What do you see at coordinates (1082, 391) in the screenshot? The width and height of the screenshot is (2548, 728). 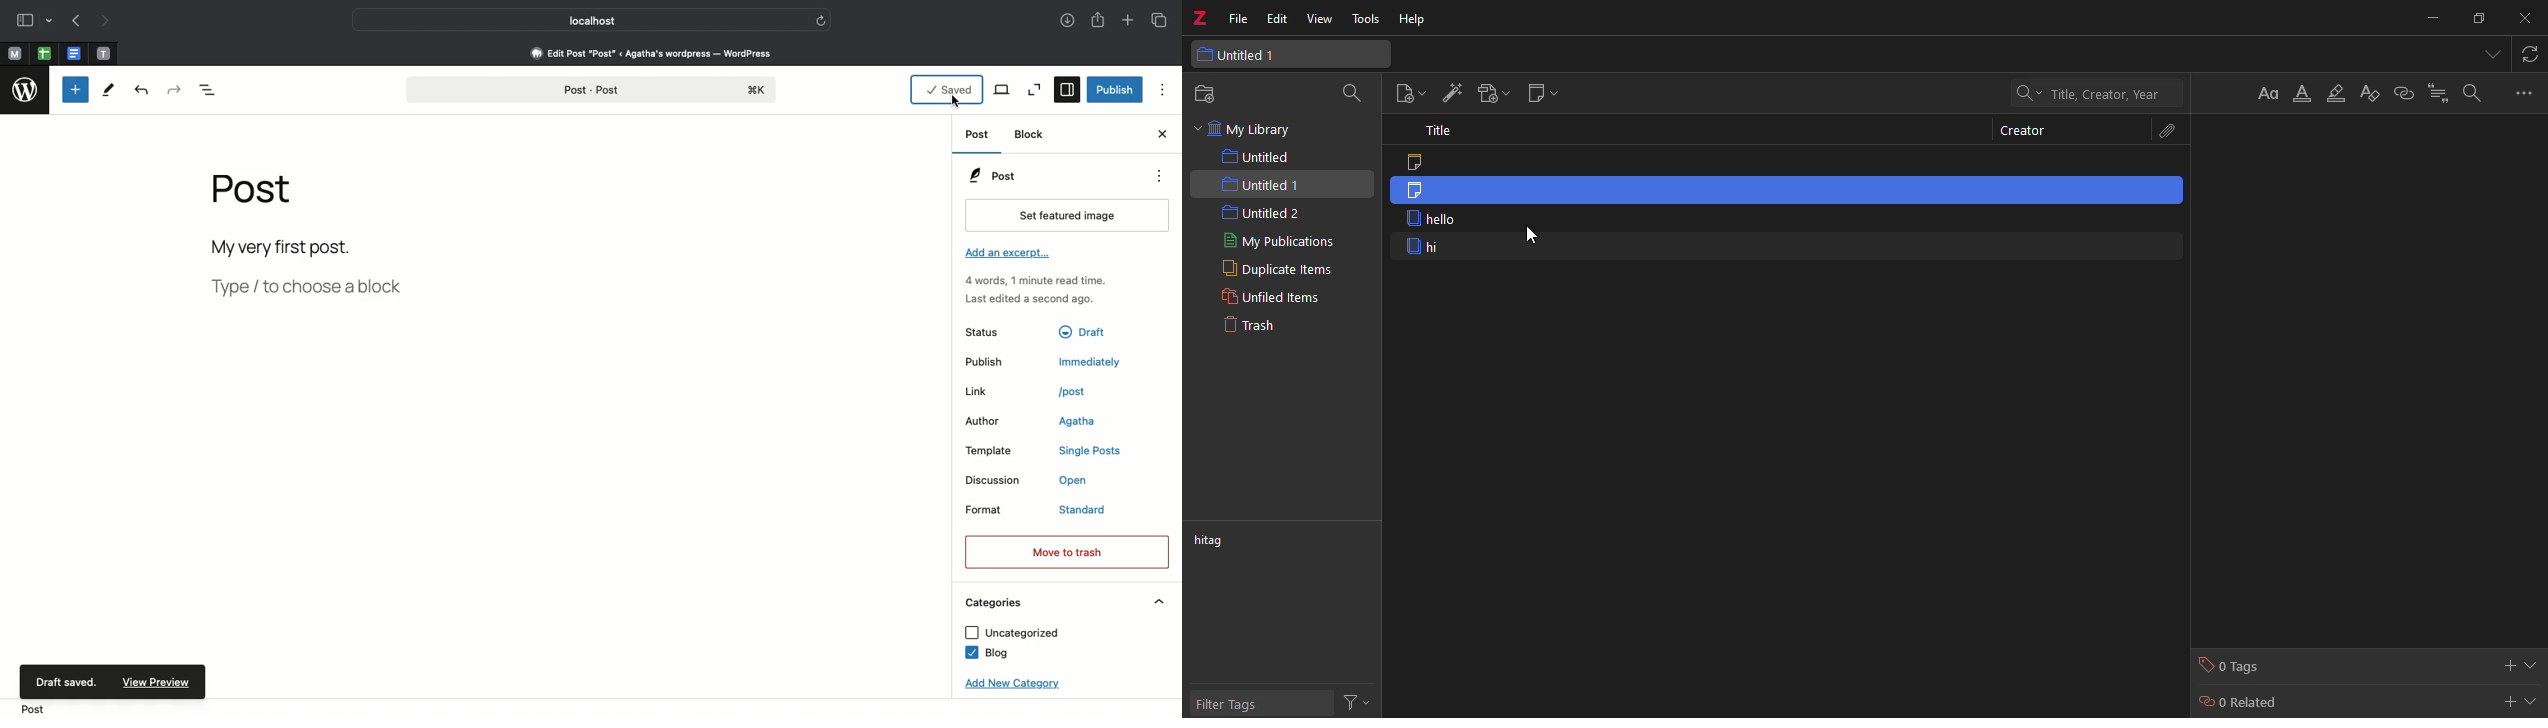 I see `/post` at bounding box center [1082, 391].